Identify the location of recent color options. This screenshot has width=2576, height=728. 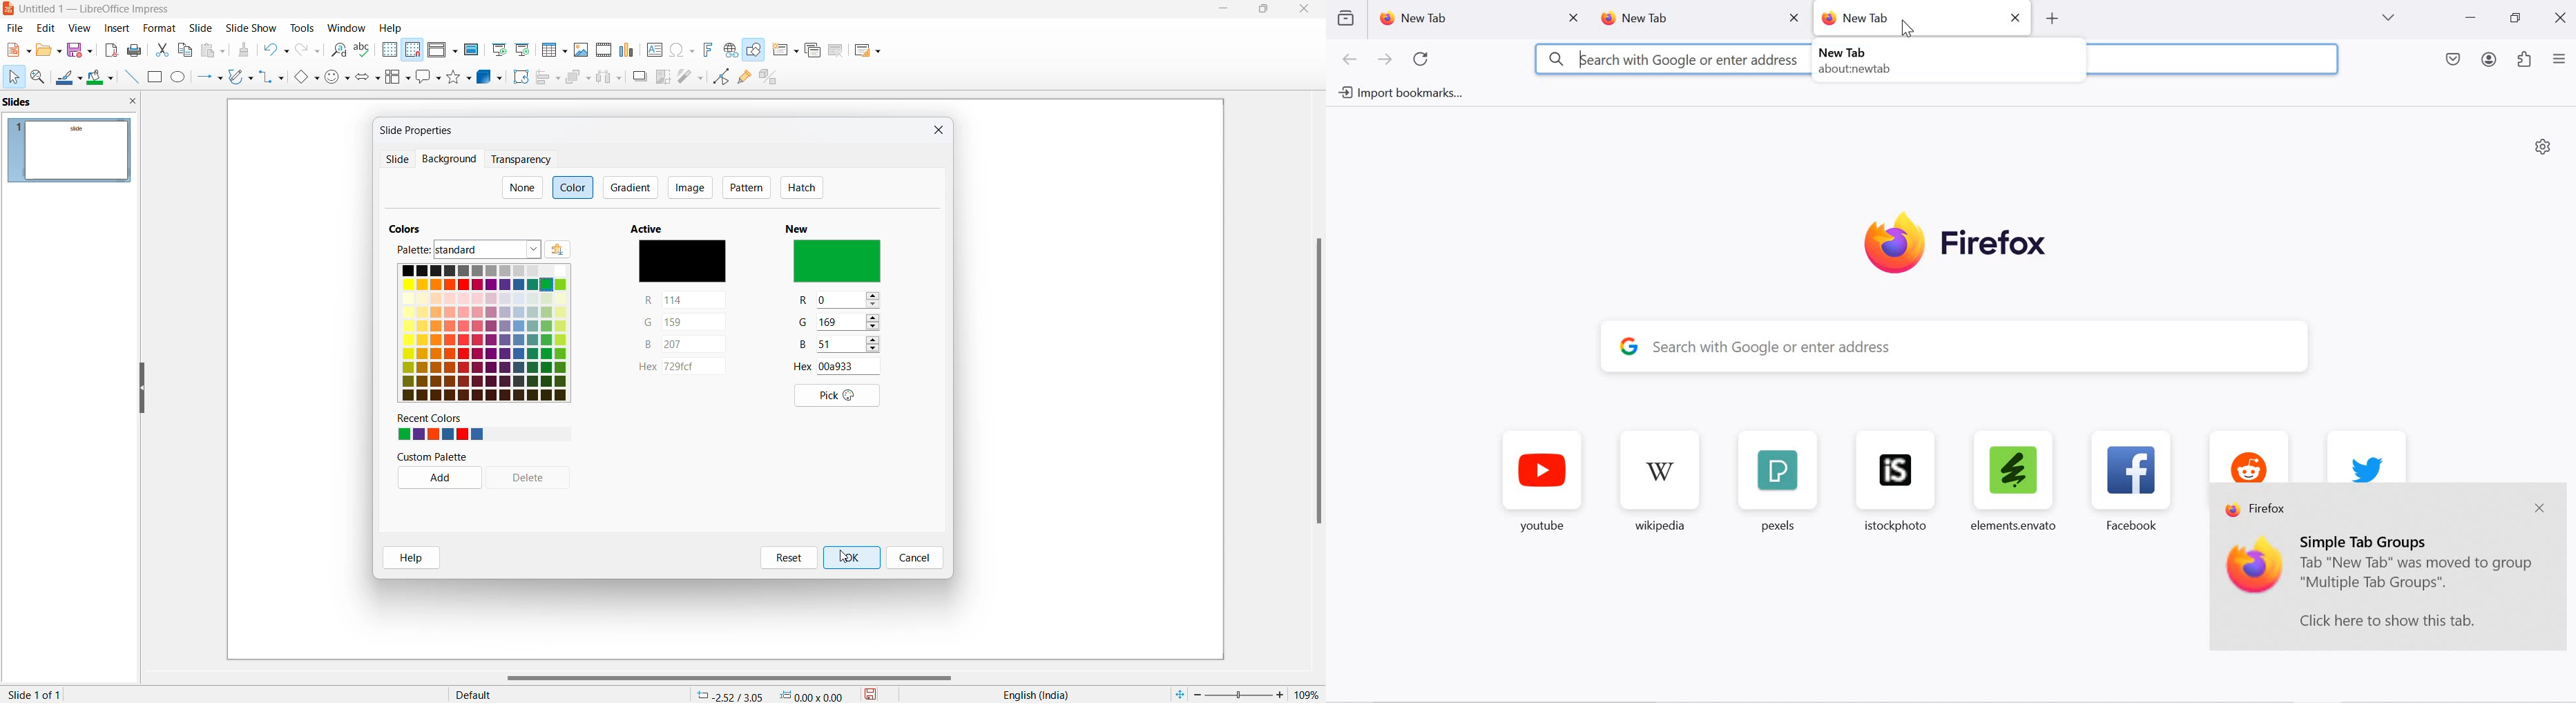
(440, 434).